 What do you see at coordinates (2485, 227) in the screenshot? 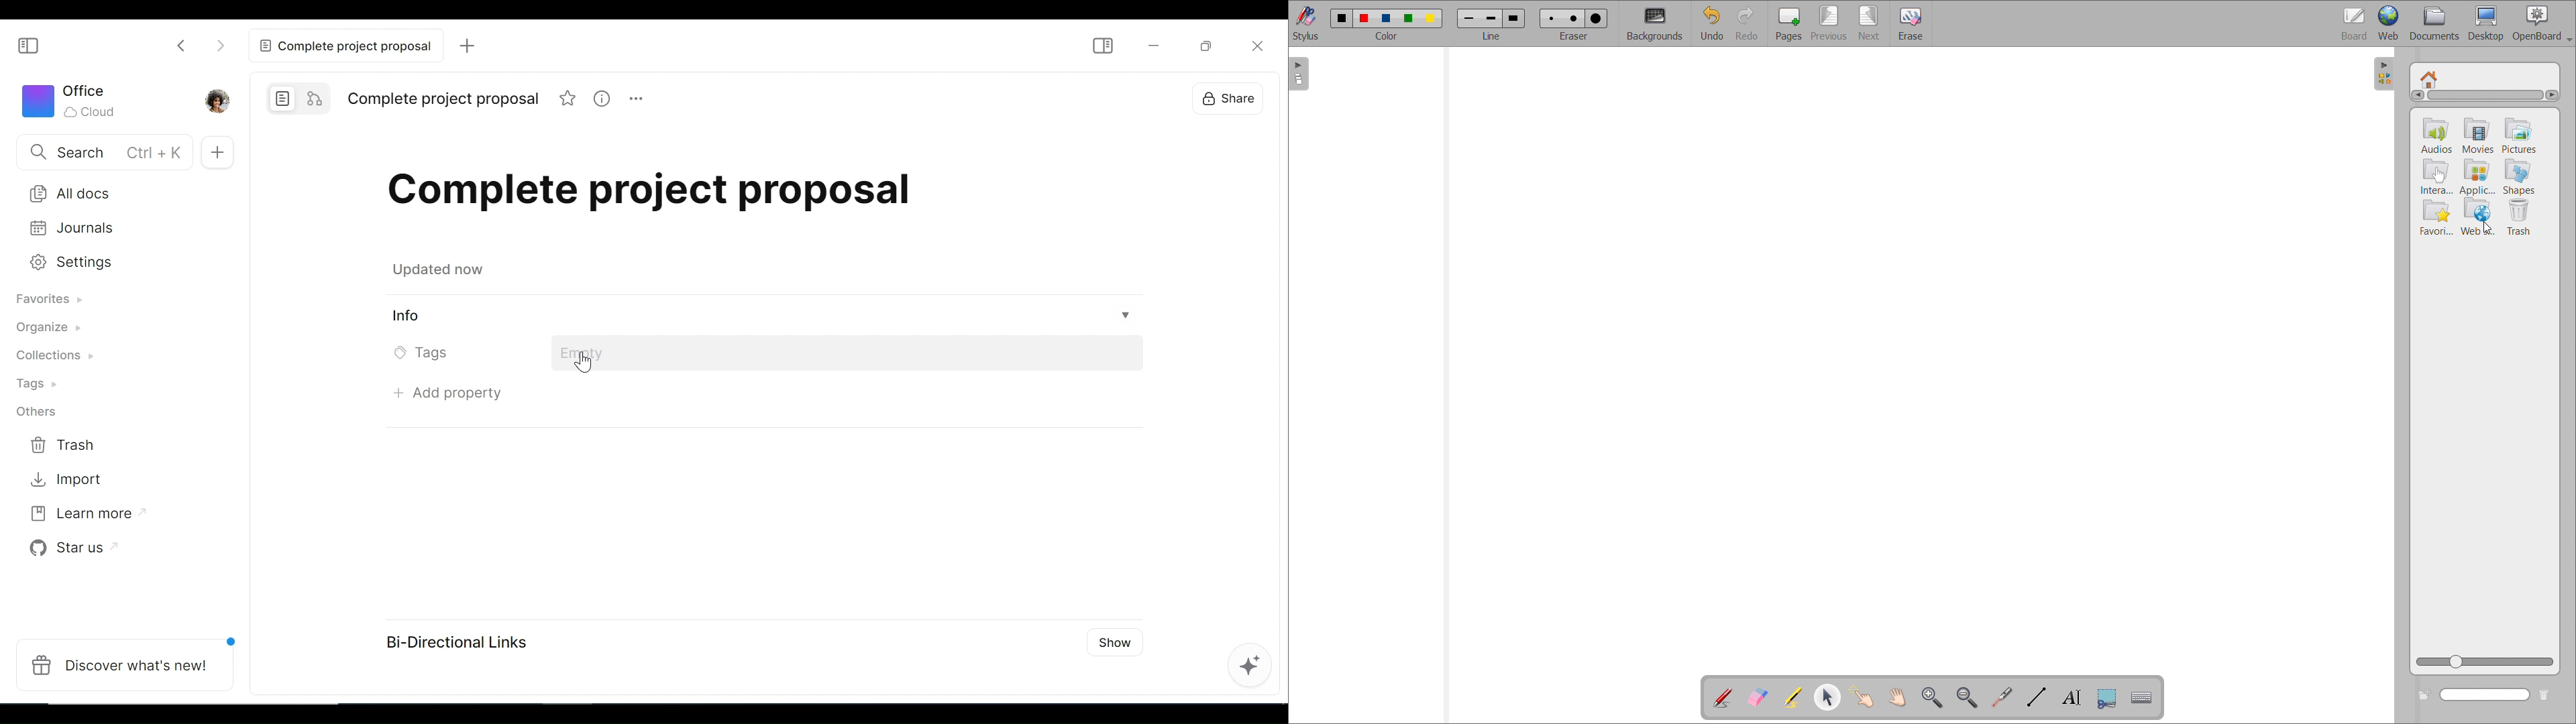
I see `Cursor` at bounding box center [2485, 227].